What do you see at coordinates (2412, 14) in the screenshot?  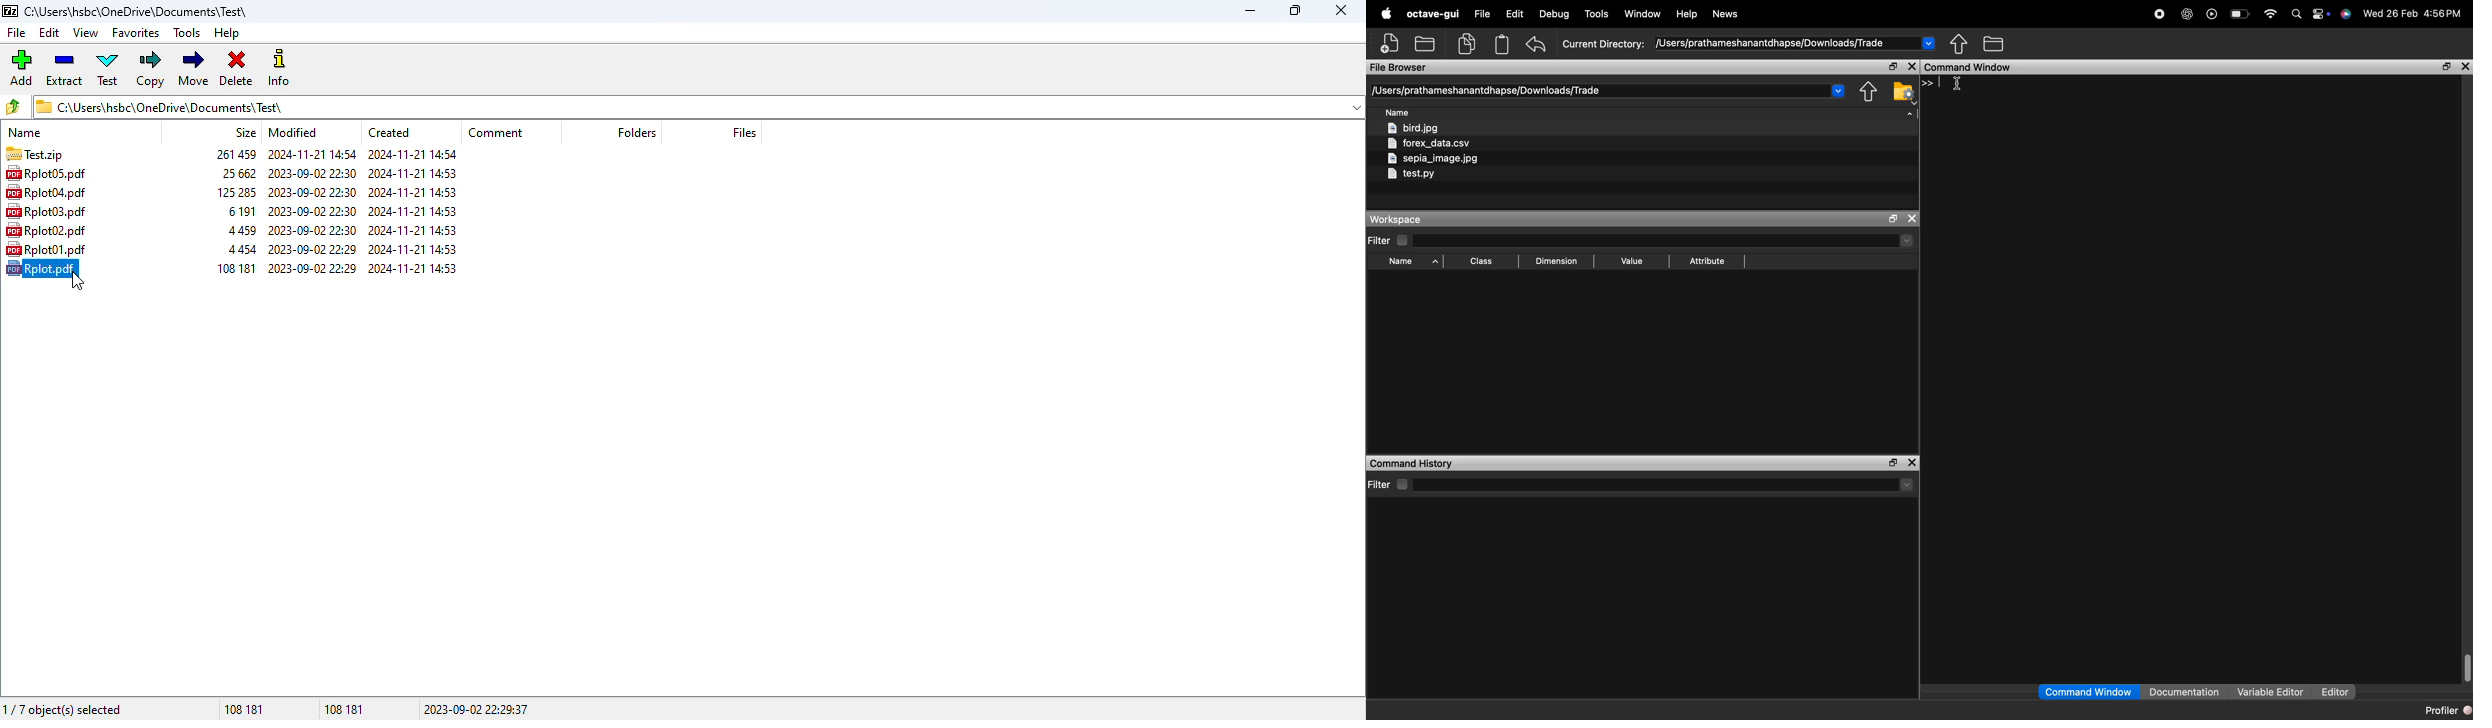 I see `Wed 26 Feb 4:56PM` at bounding box center [2412, 14].